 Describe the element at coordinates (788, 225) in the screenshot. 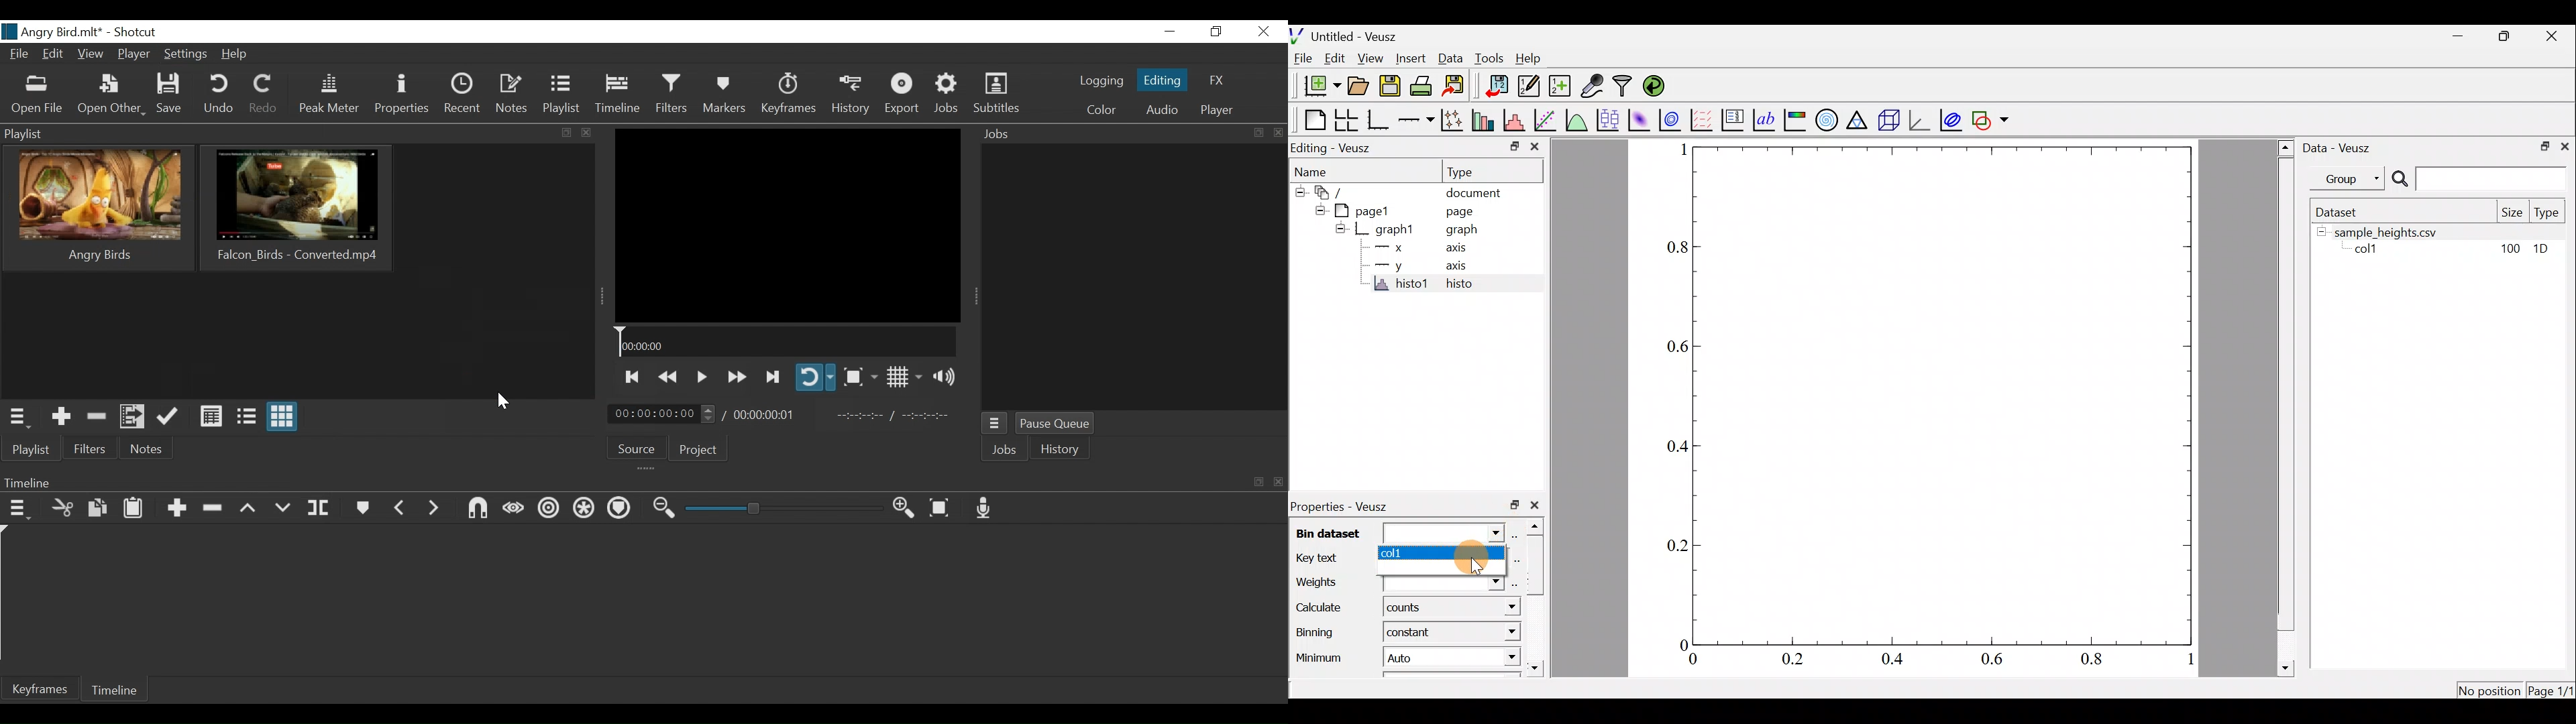

I see `Media Viewer` at that location.